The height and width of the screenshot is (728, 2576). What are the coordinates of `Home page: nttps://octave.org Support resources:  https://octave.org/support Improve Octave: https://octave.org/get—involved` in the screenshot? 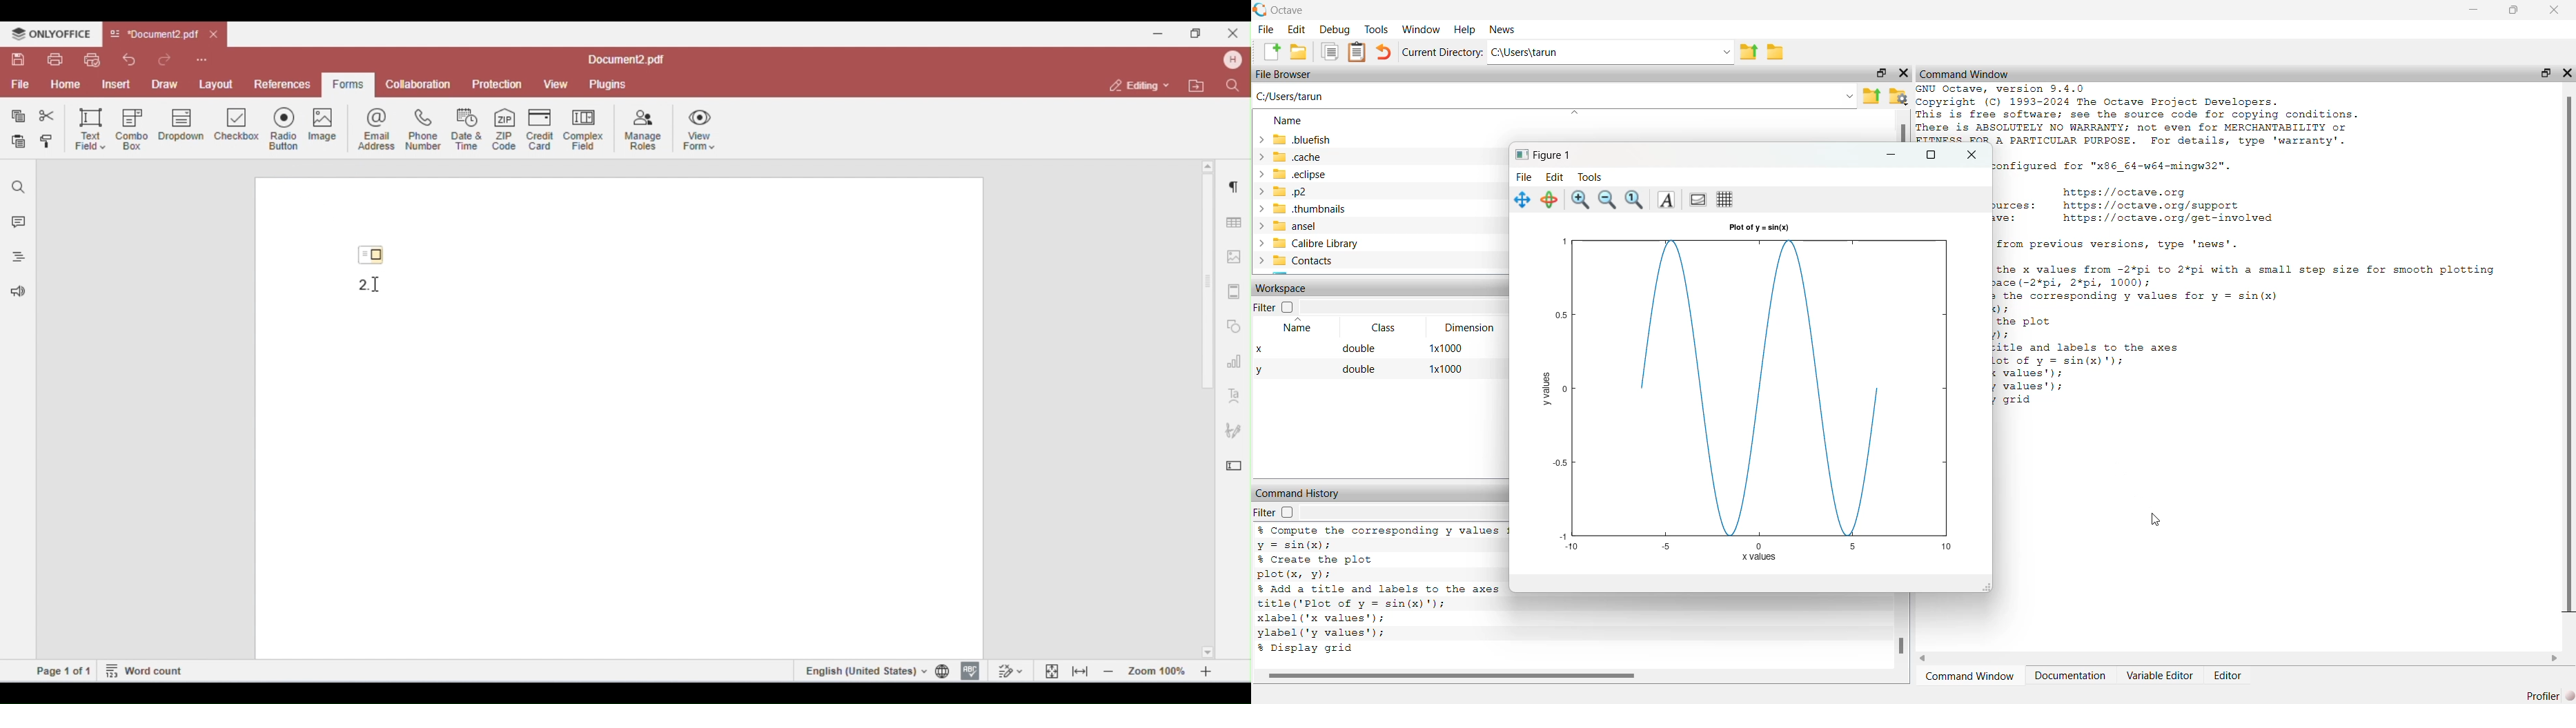 It's located at (2134, 205).